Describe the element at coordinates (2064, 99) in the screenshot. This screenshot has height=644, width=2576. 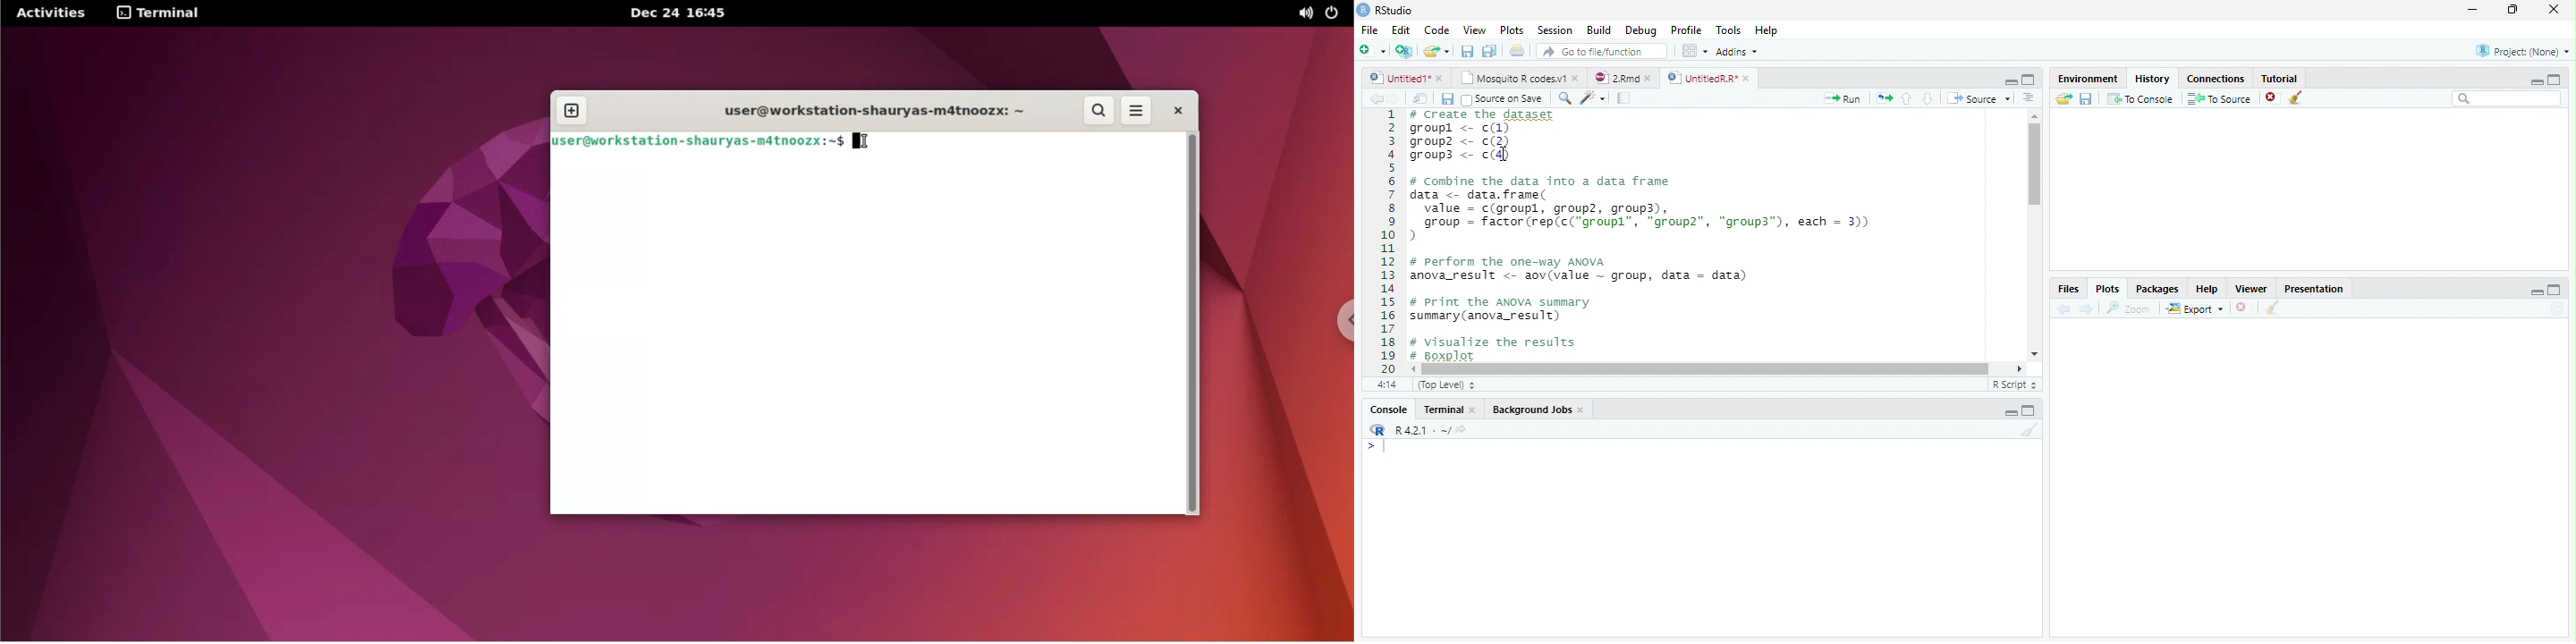
I see `Load Workspace` at that location.